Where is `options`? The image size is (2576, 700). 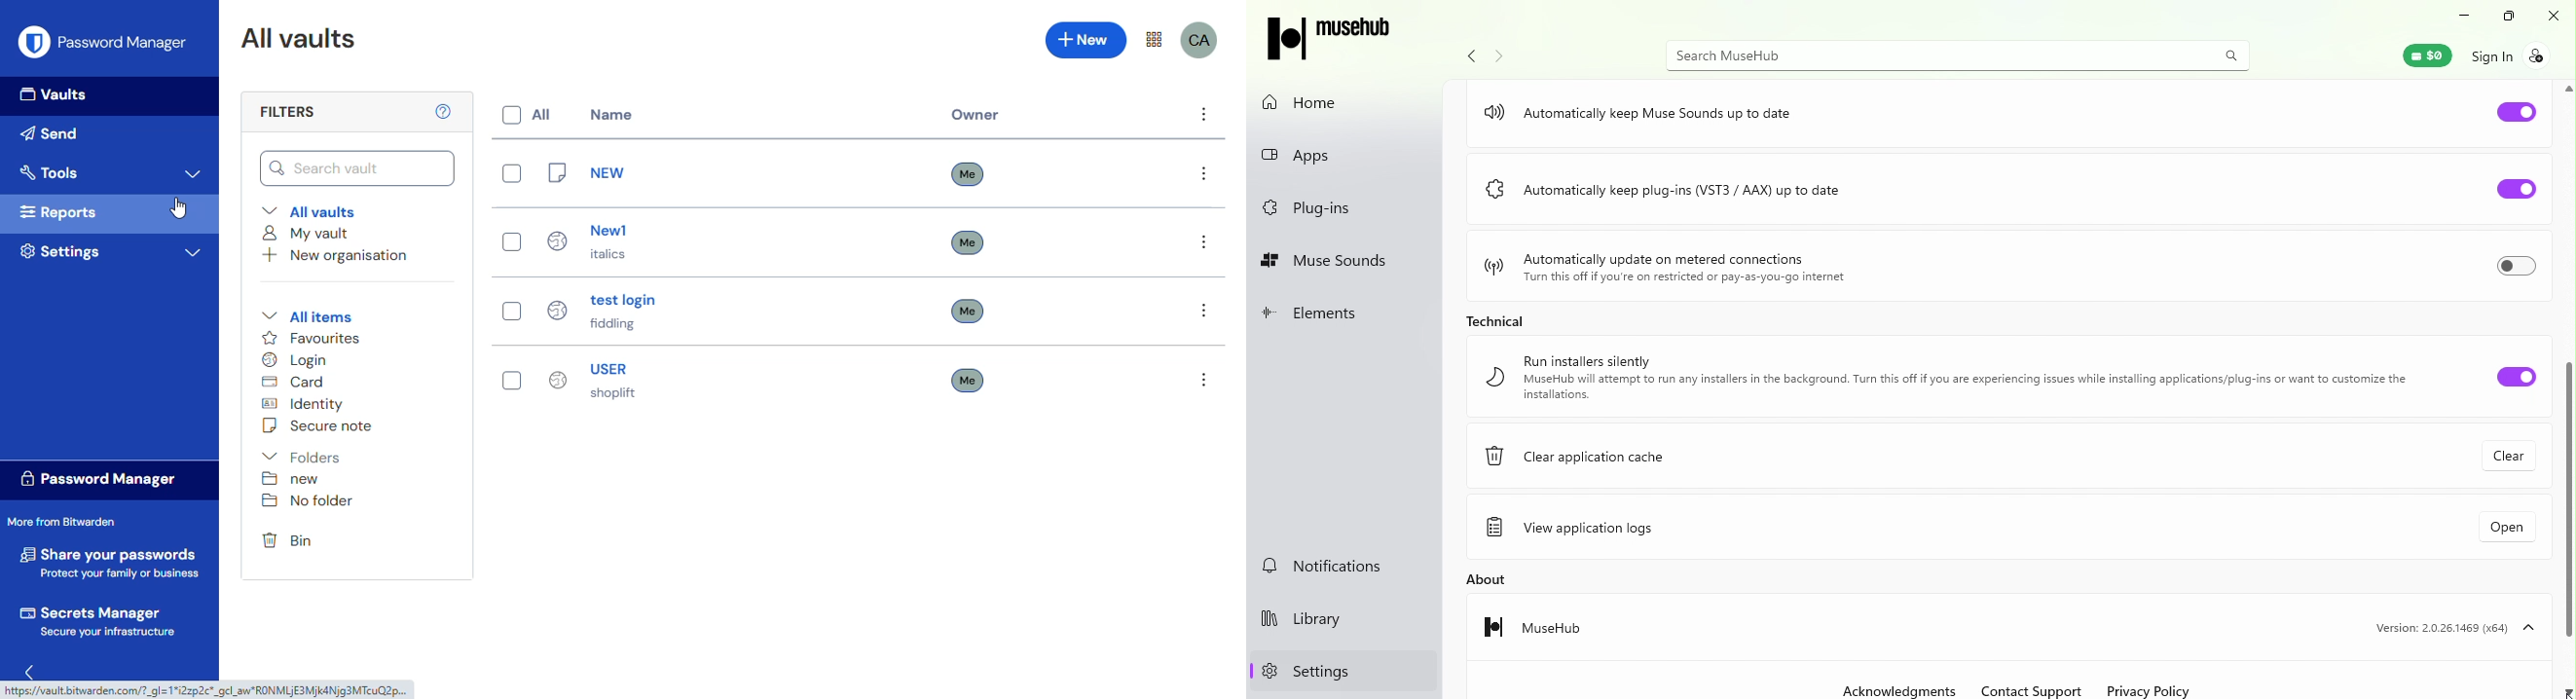 options is located at coordinates (1205, 381).